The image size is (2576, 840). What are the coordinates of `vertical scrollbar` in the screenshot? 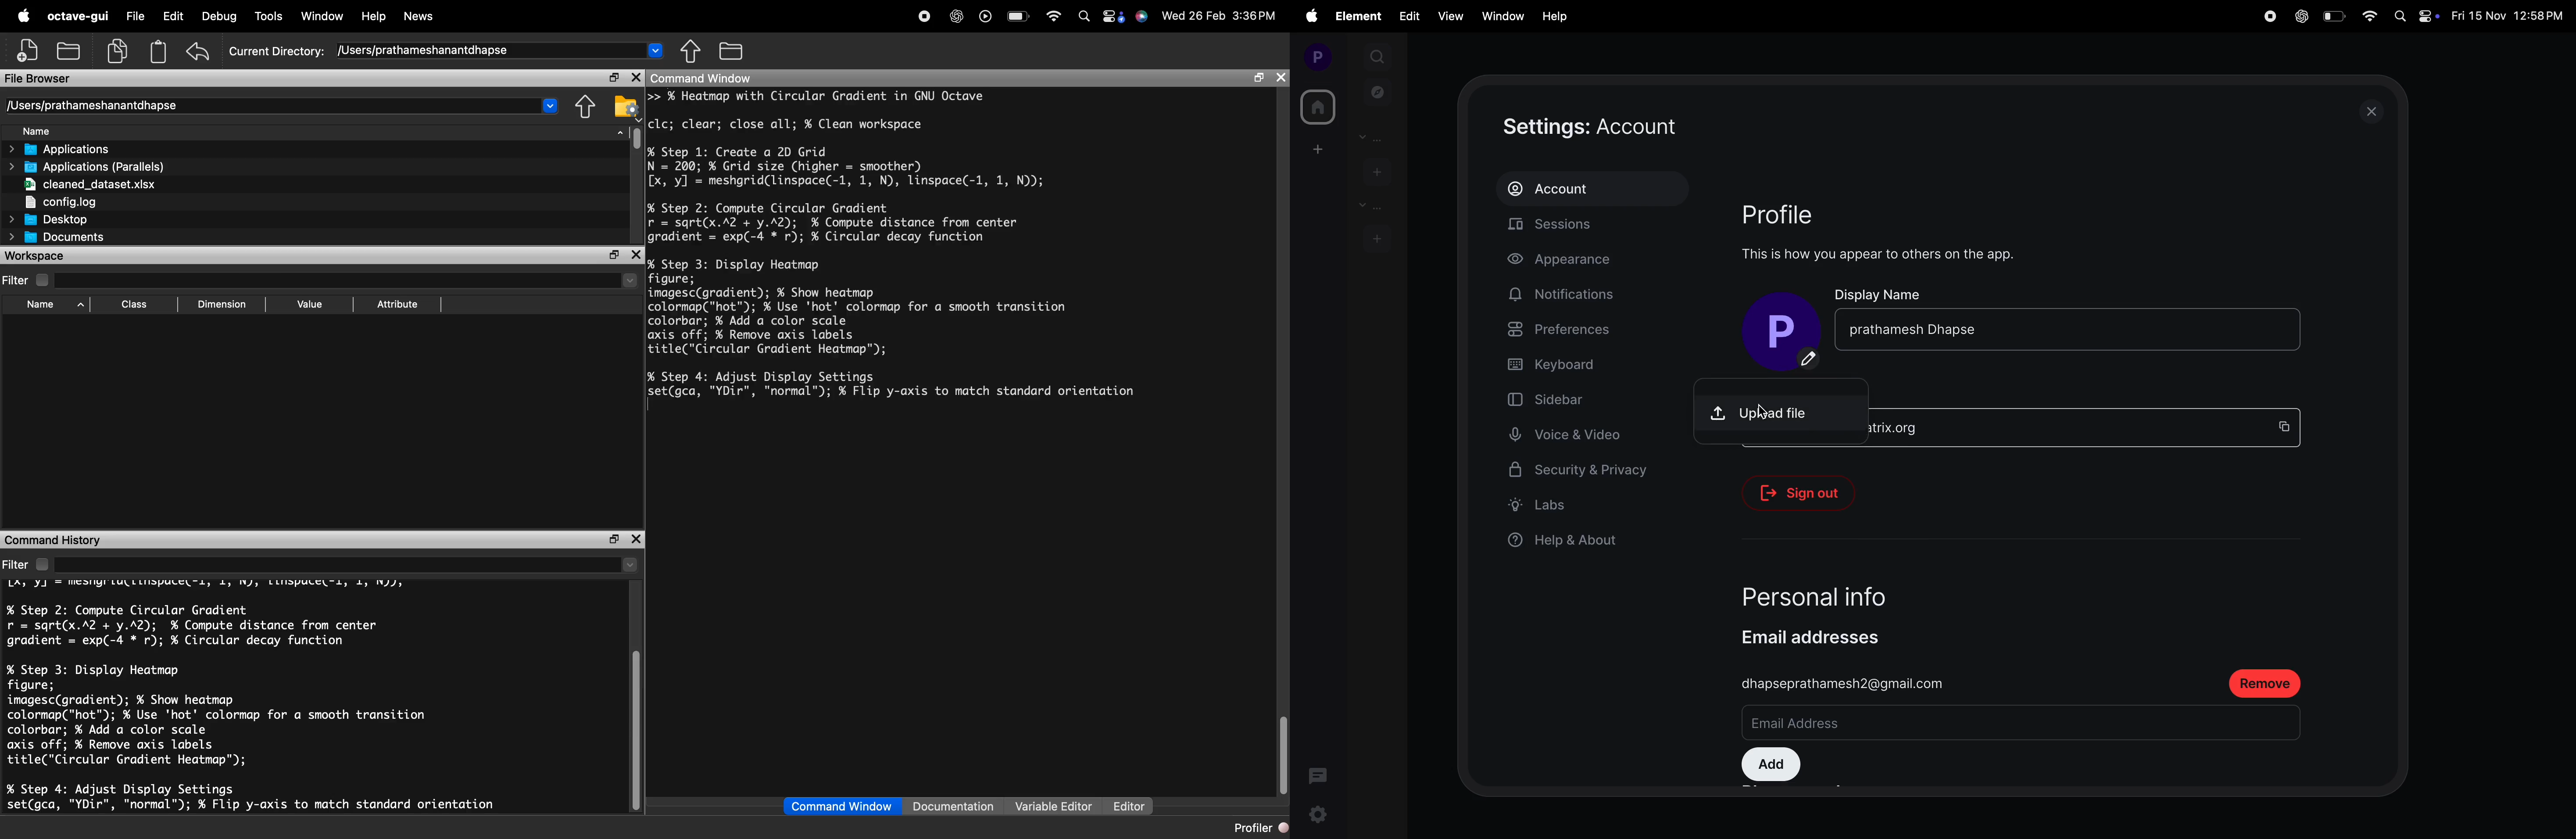 It's located at (633, 140).